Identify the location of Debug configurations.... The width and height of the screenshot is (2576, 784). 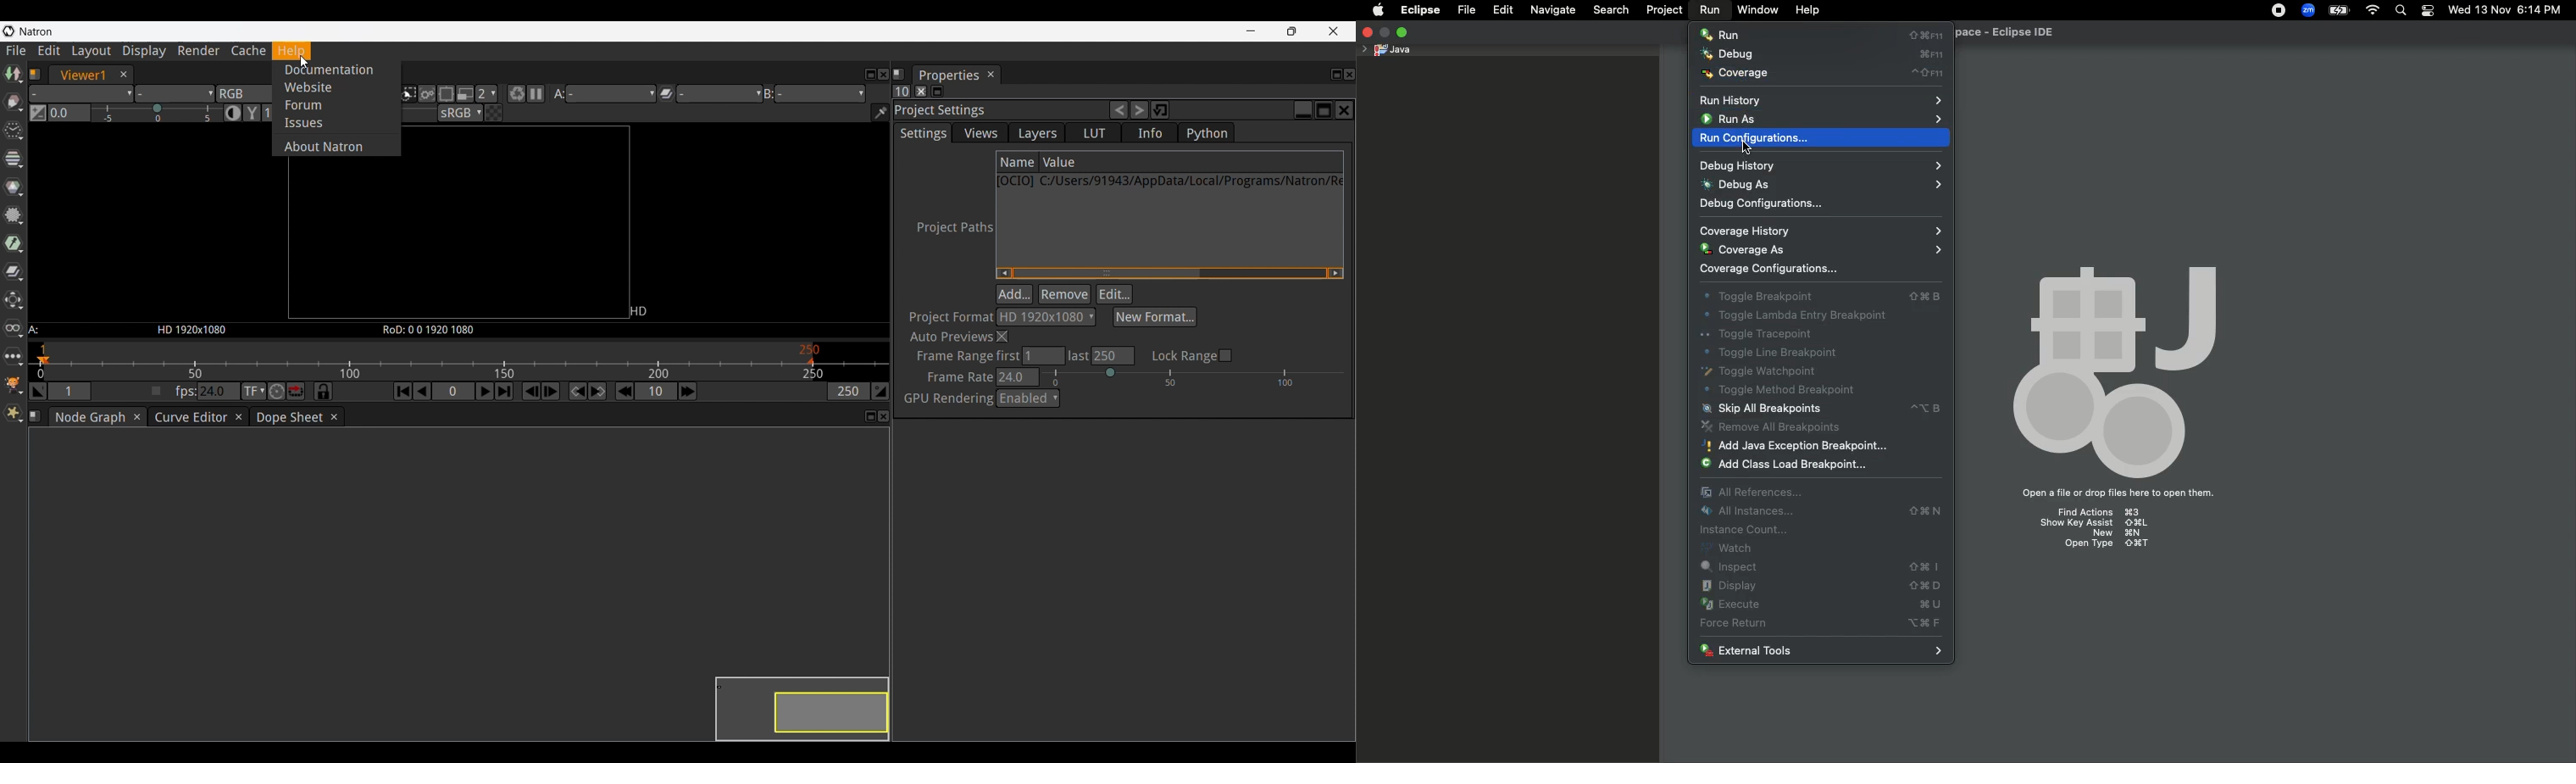
(1771, 203).